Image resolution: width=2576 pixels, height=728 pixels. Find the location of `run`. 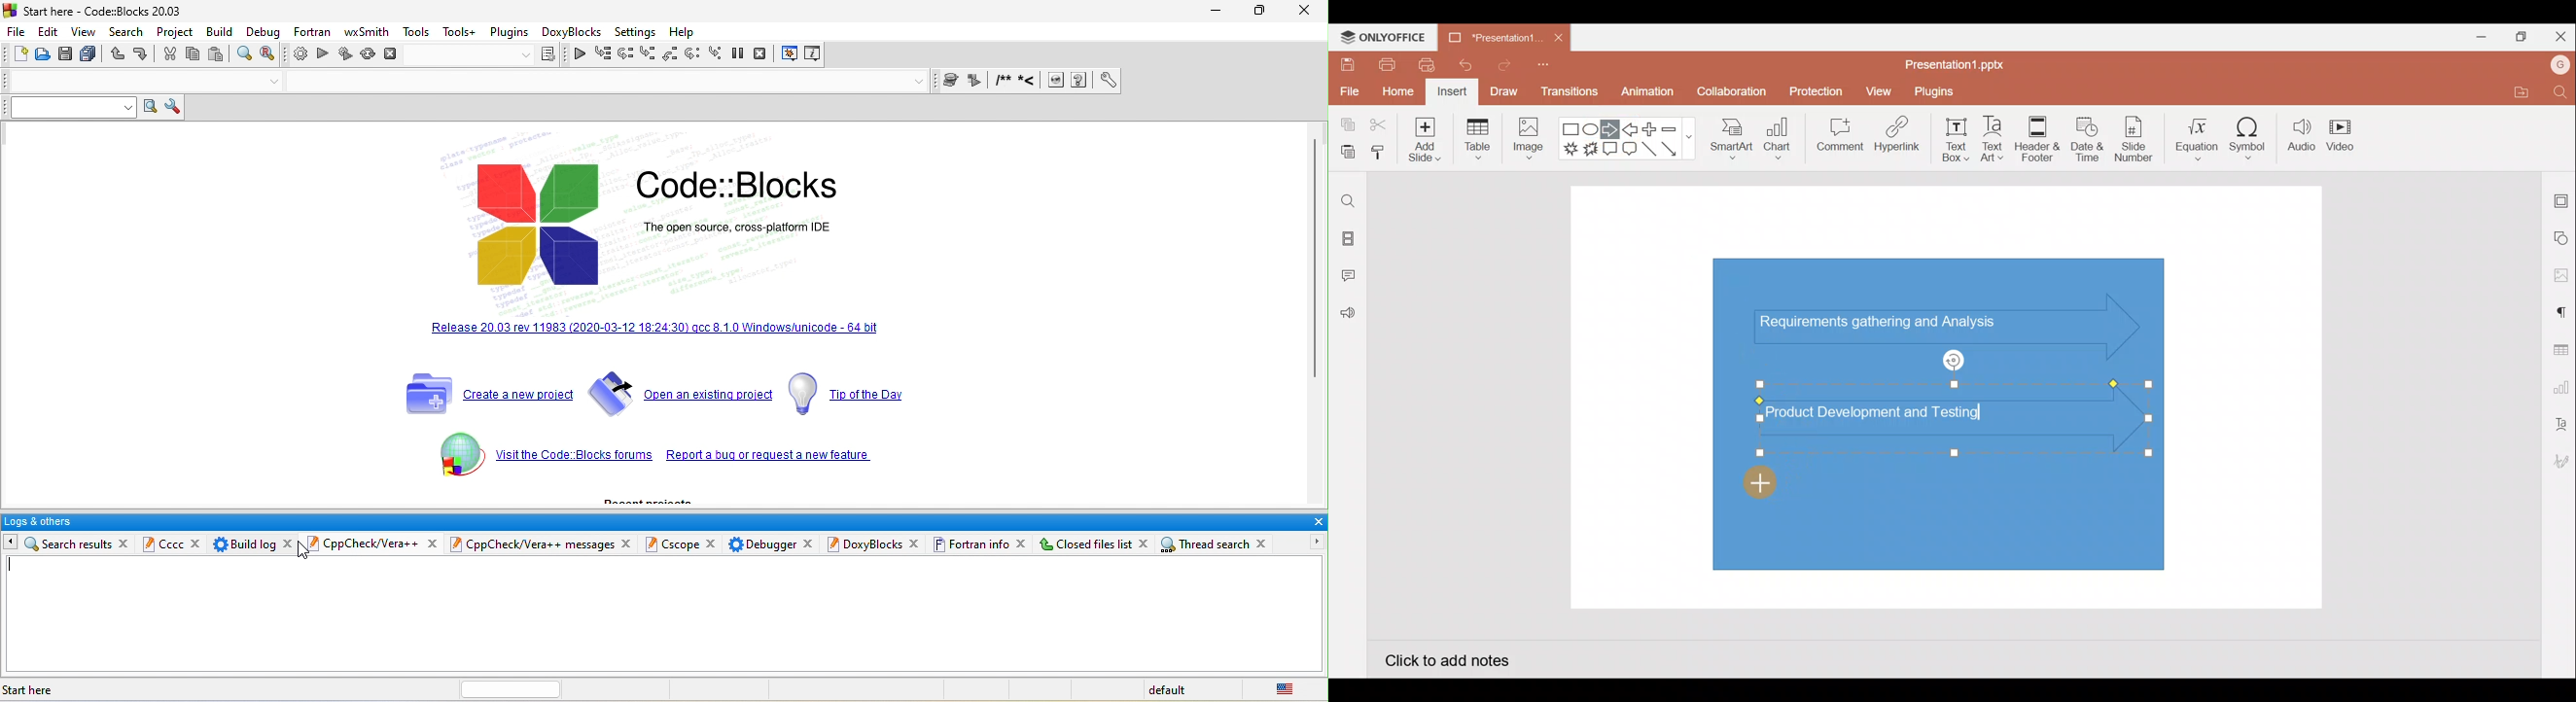

run is located at coordinates (323, 55).